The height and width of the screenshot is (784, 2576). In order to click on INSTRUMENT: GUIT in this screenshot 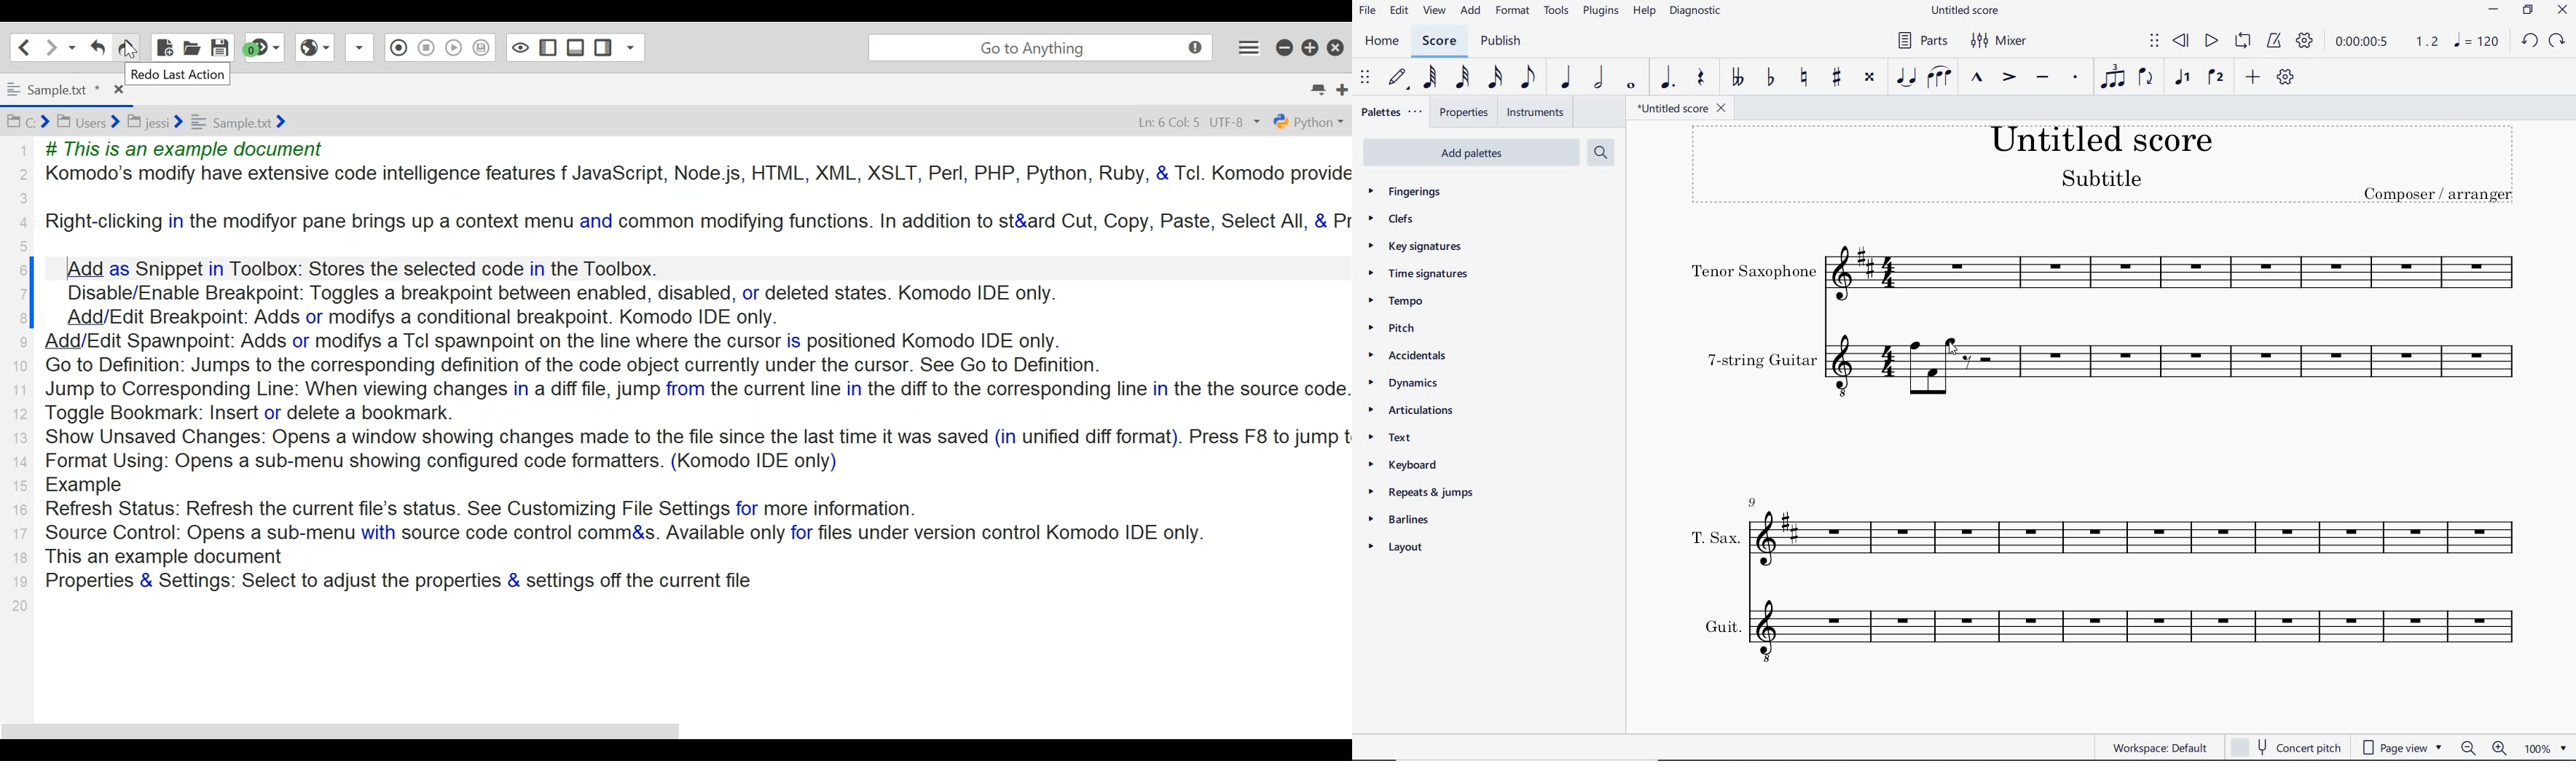, I will do `click(2102, 628)`.